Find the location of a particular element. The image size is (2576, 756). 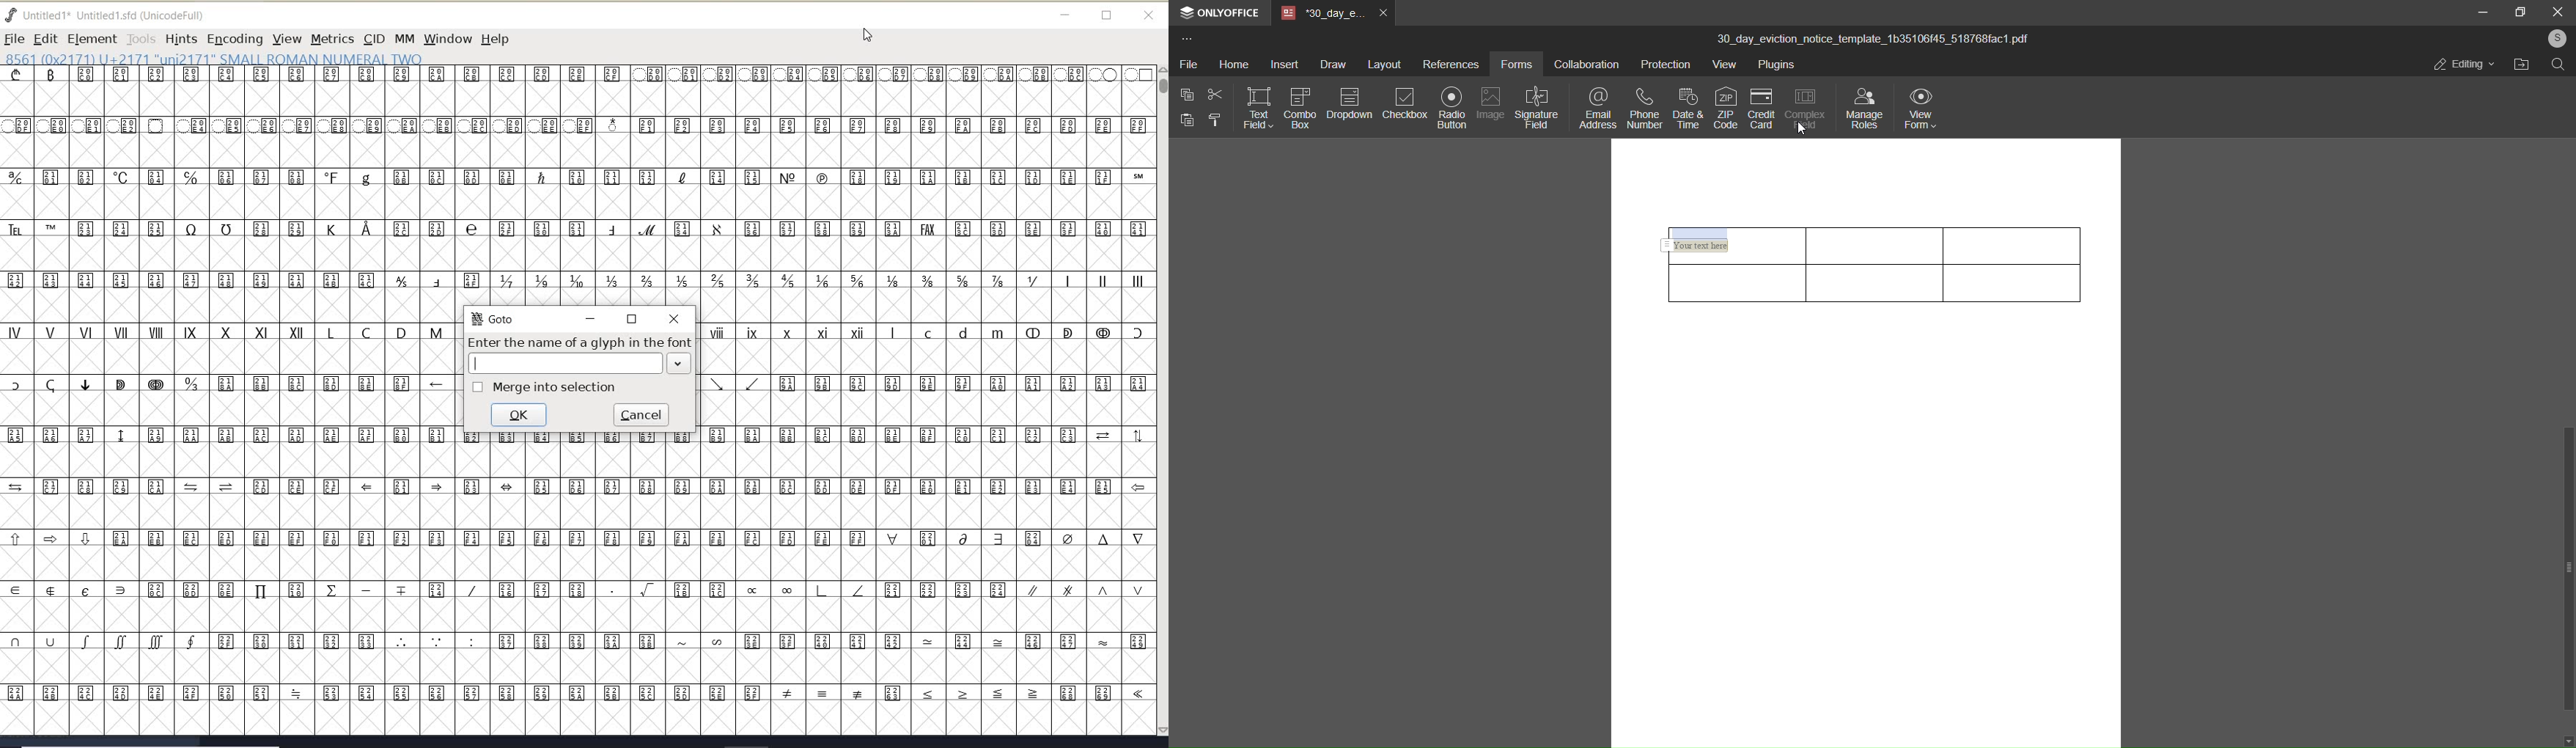

copy is located at coordinates (1183, 95).